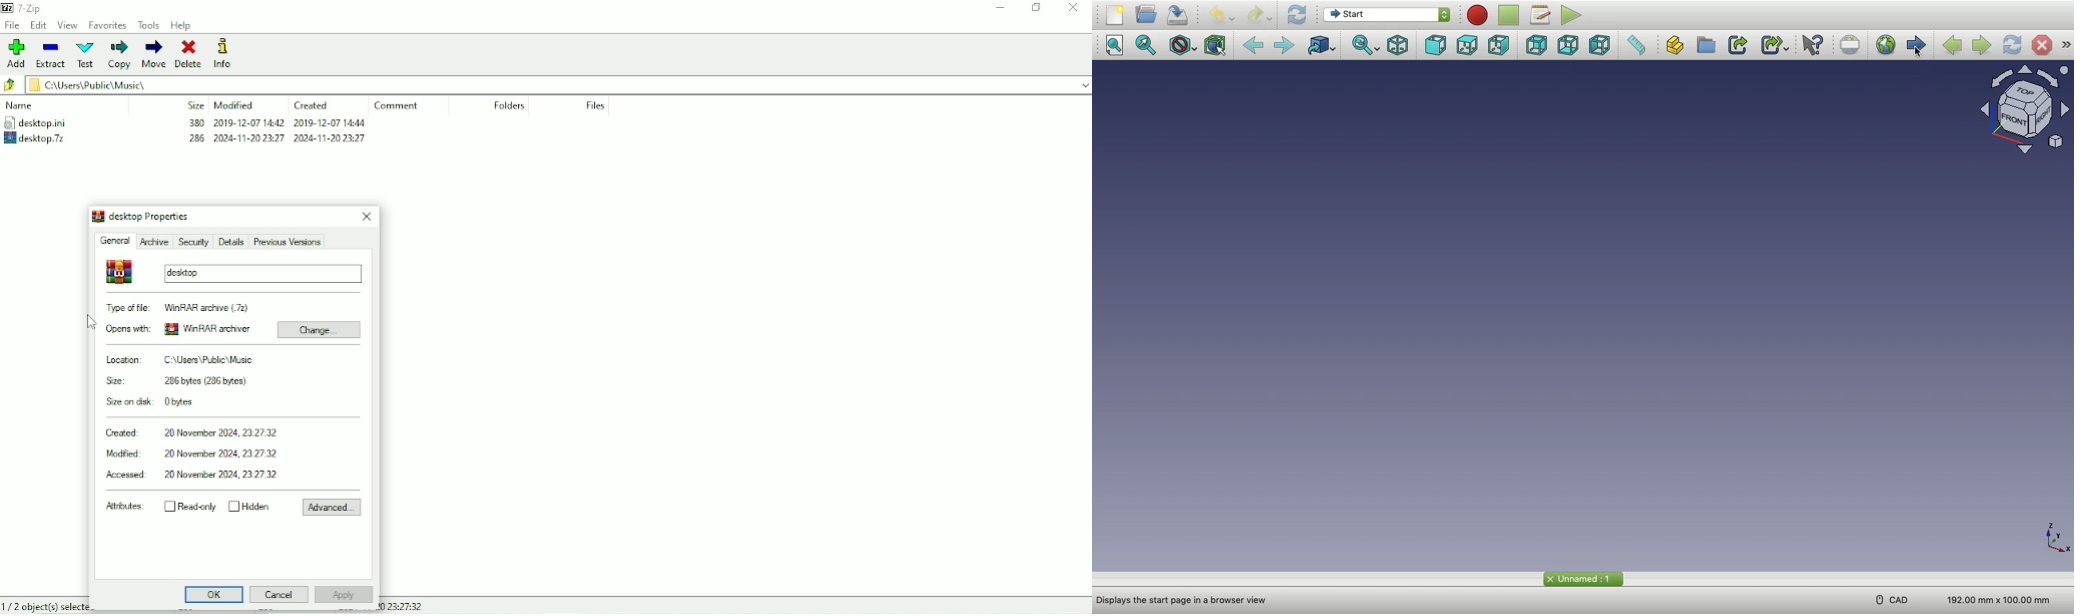 This screenshot has height=616, width=2100. I want to click on General, so click(115, 242).